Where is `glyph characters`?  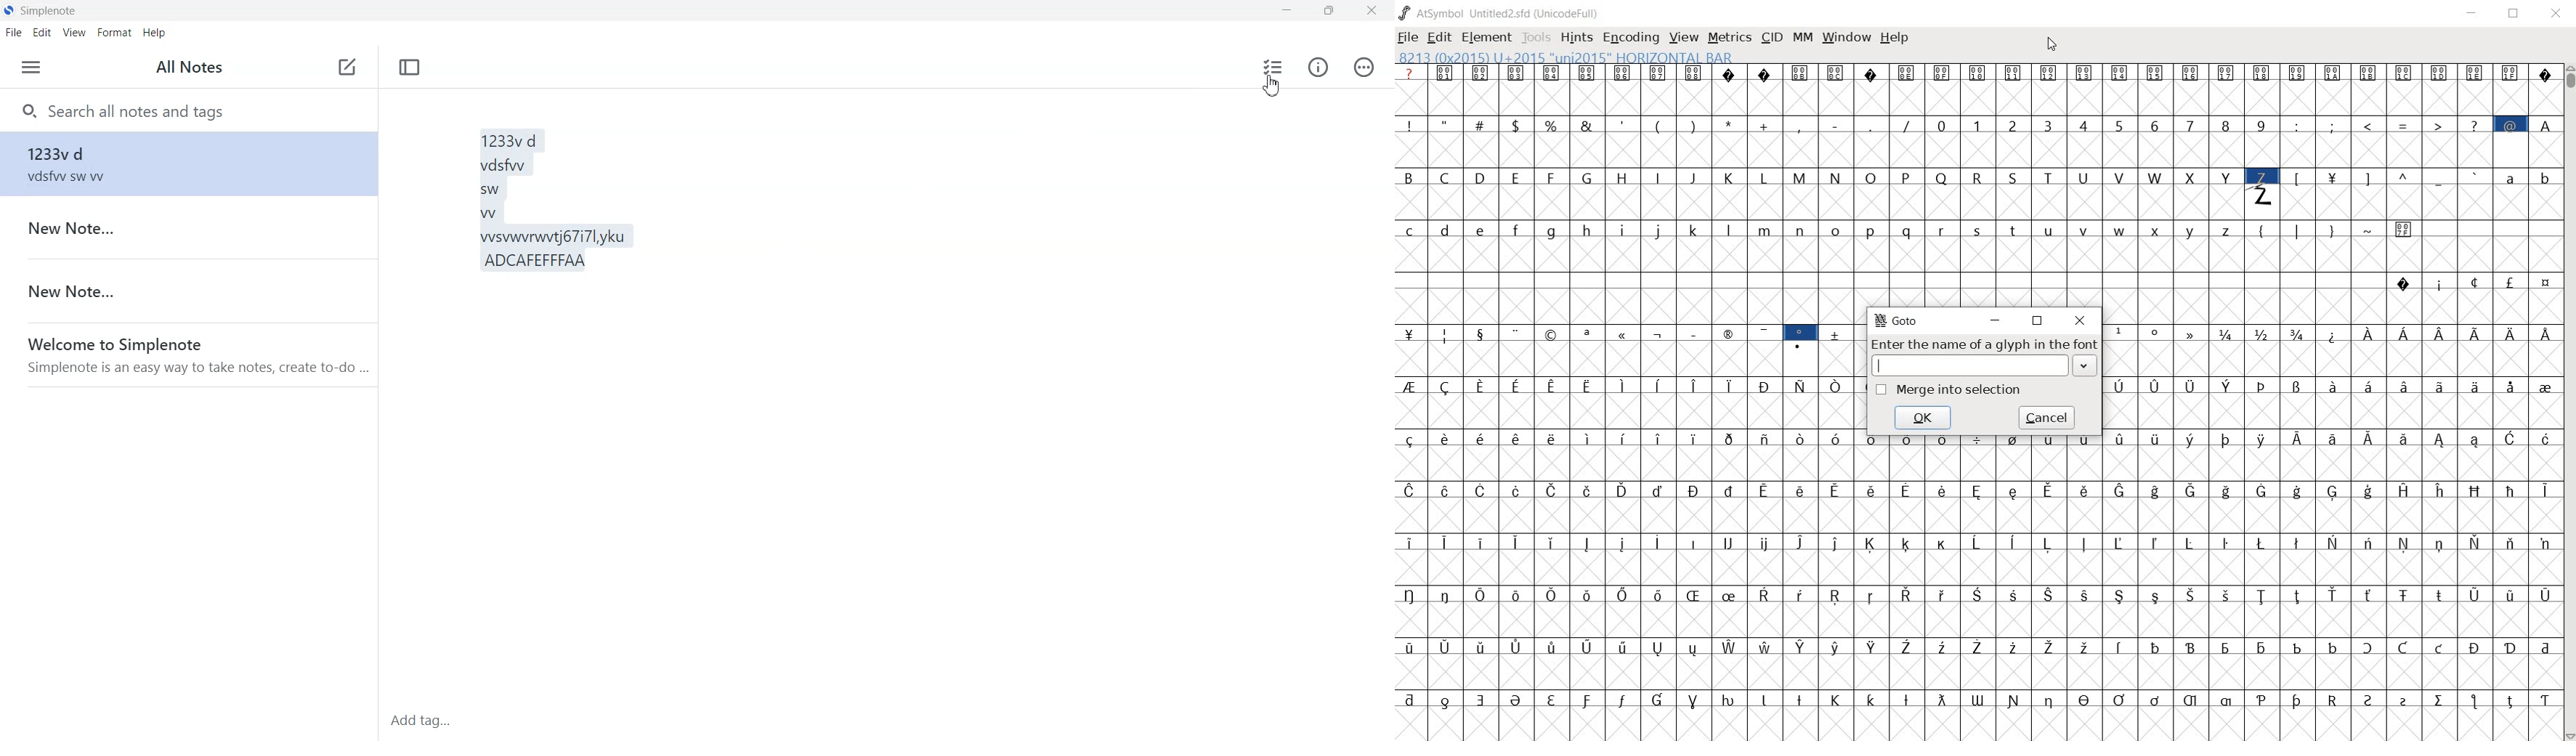 glyph characters is located at coordinates (2210, 607).